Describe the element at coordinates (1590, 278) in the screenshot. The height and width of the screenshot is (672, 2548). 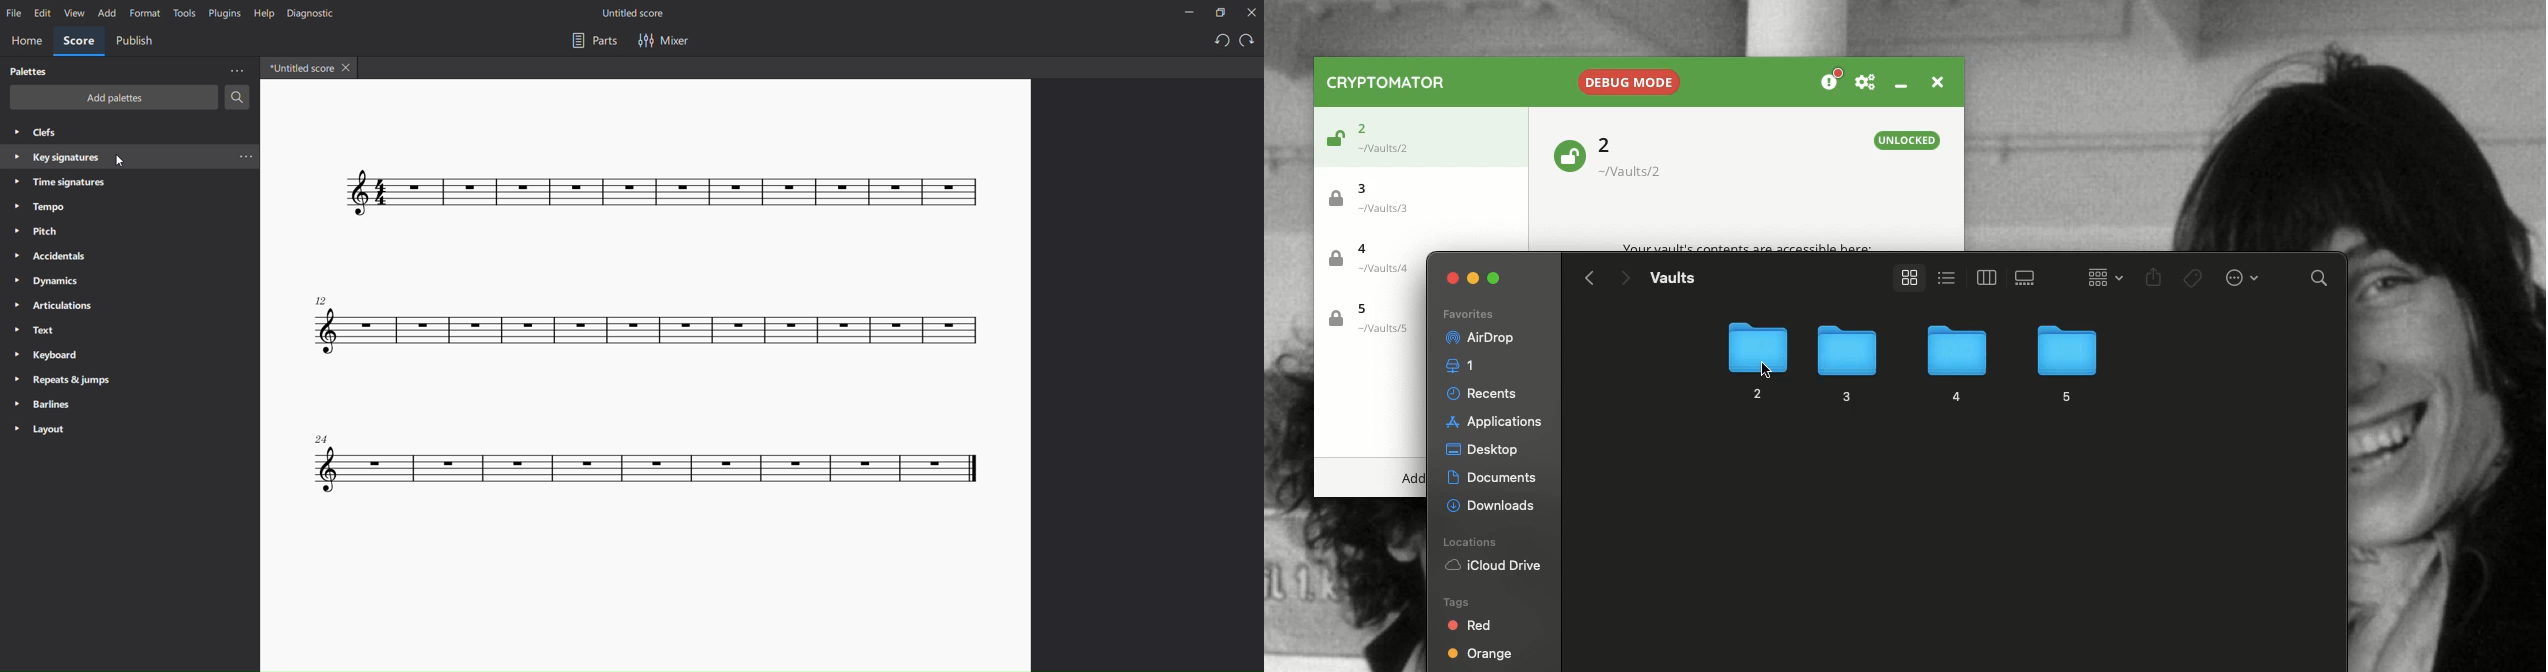
I see `Back` at that location.